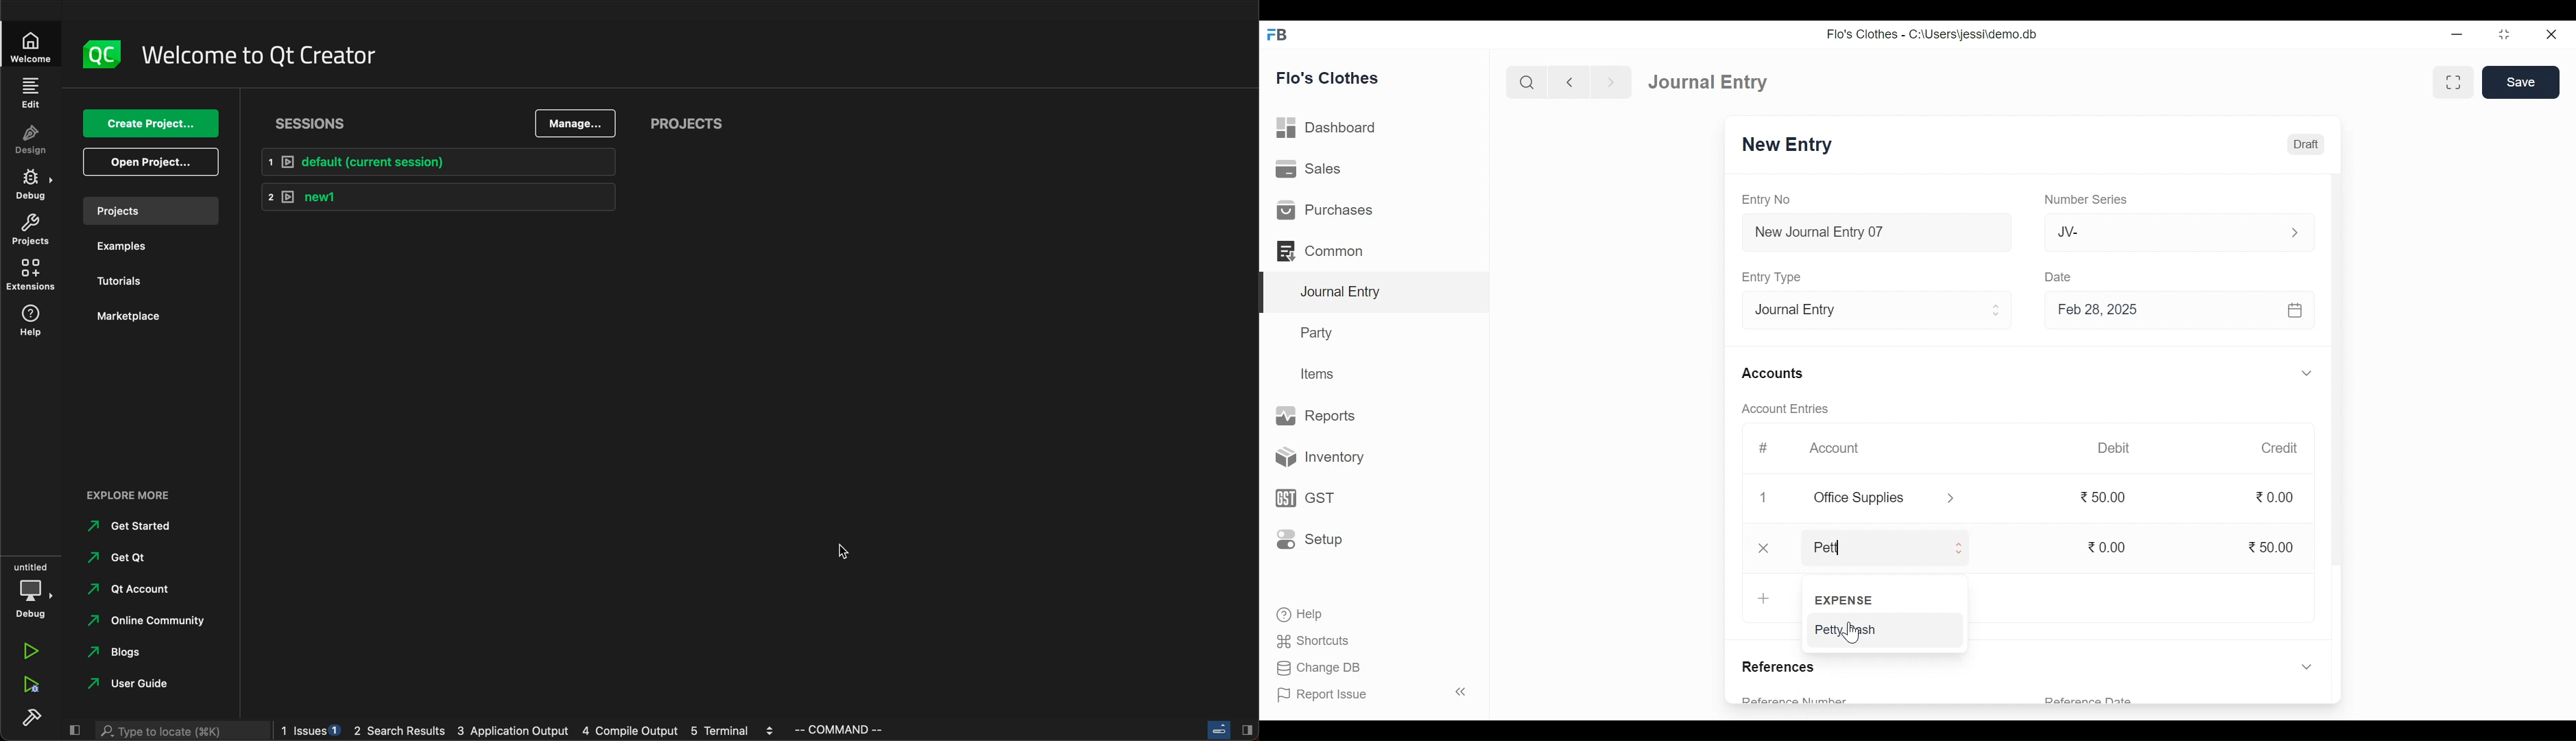  I want to click on Flo's Clothes - C:\Users\jessi\demo.db, so click(1934, 34).